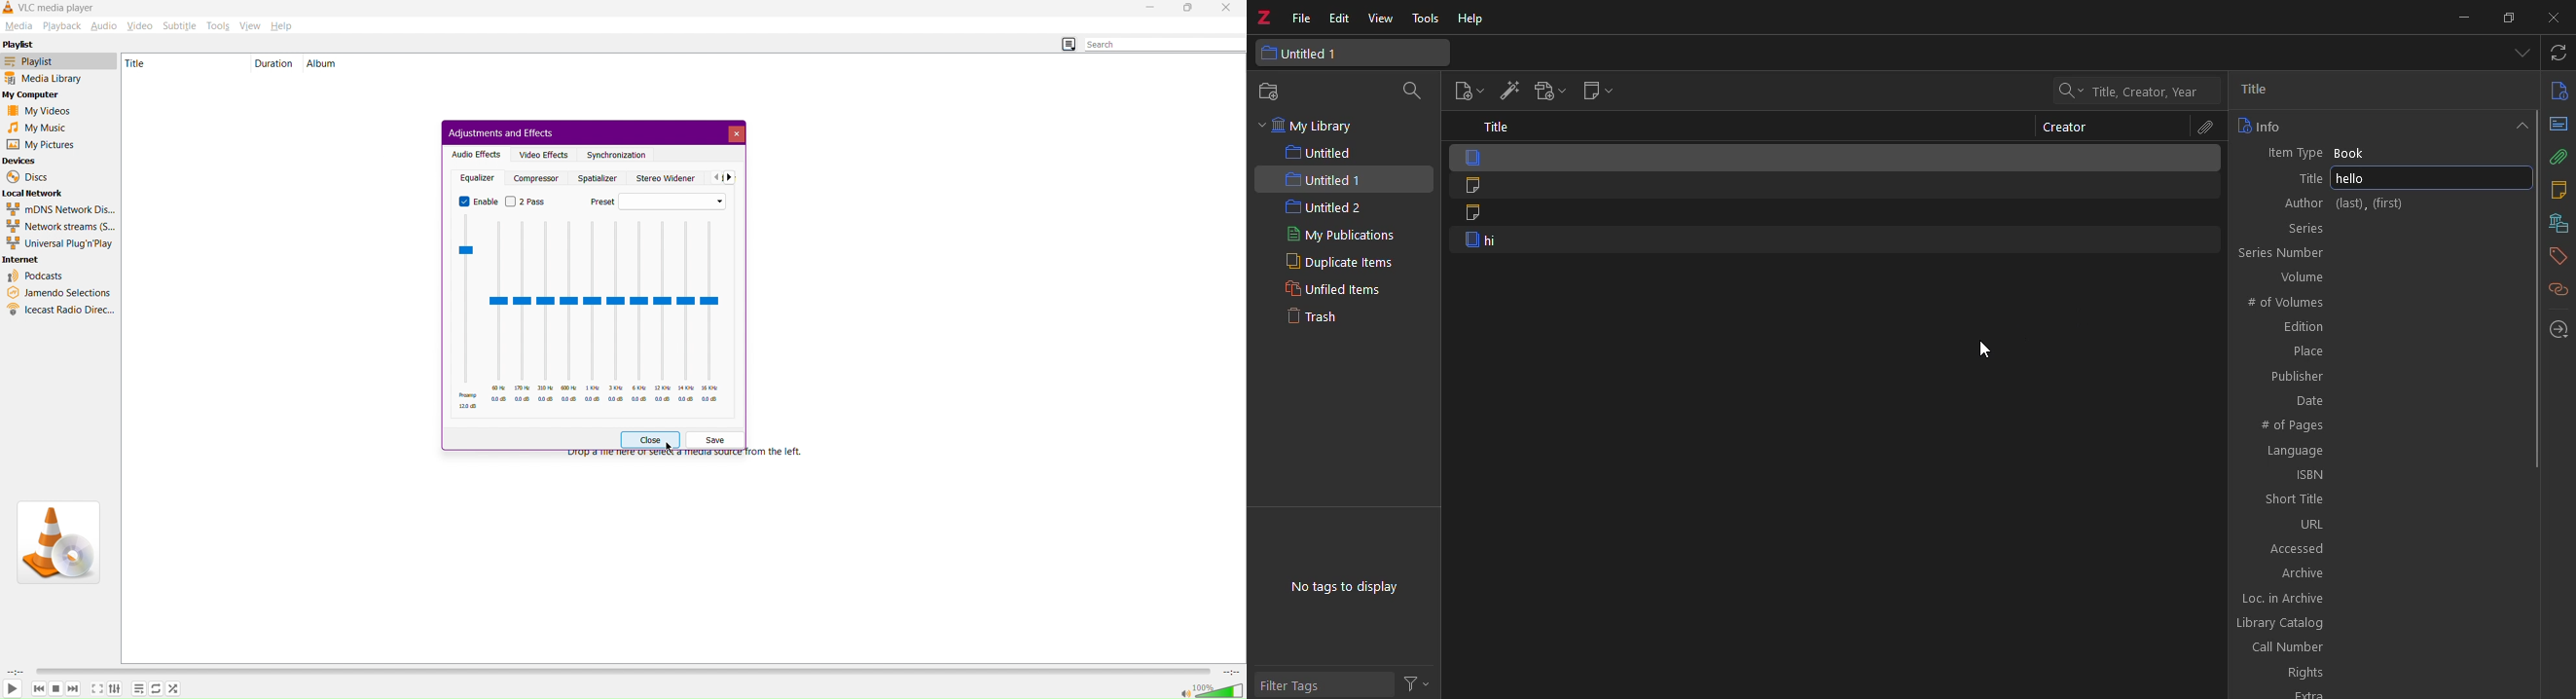 This screenshot has height=700, width=2576. Describe the element at coordinates (34, 193) in the screenshot. I see `Local Network` at that location.